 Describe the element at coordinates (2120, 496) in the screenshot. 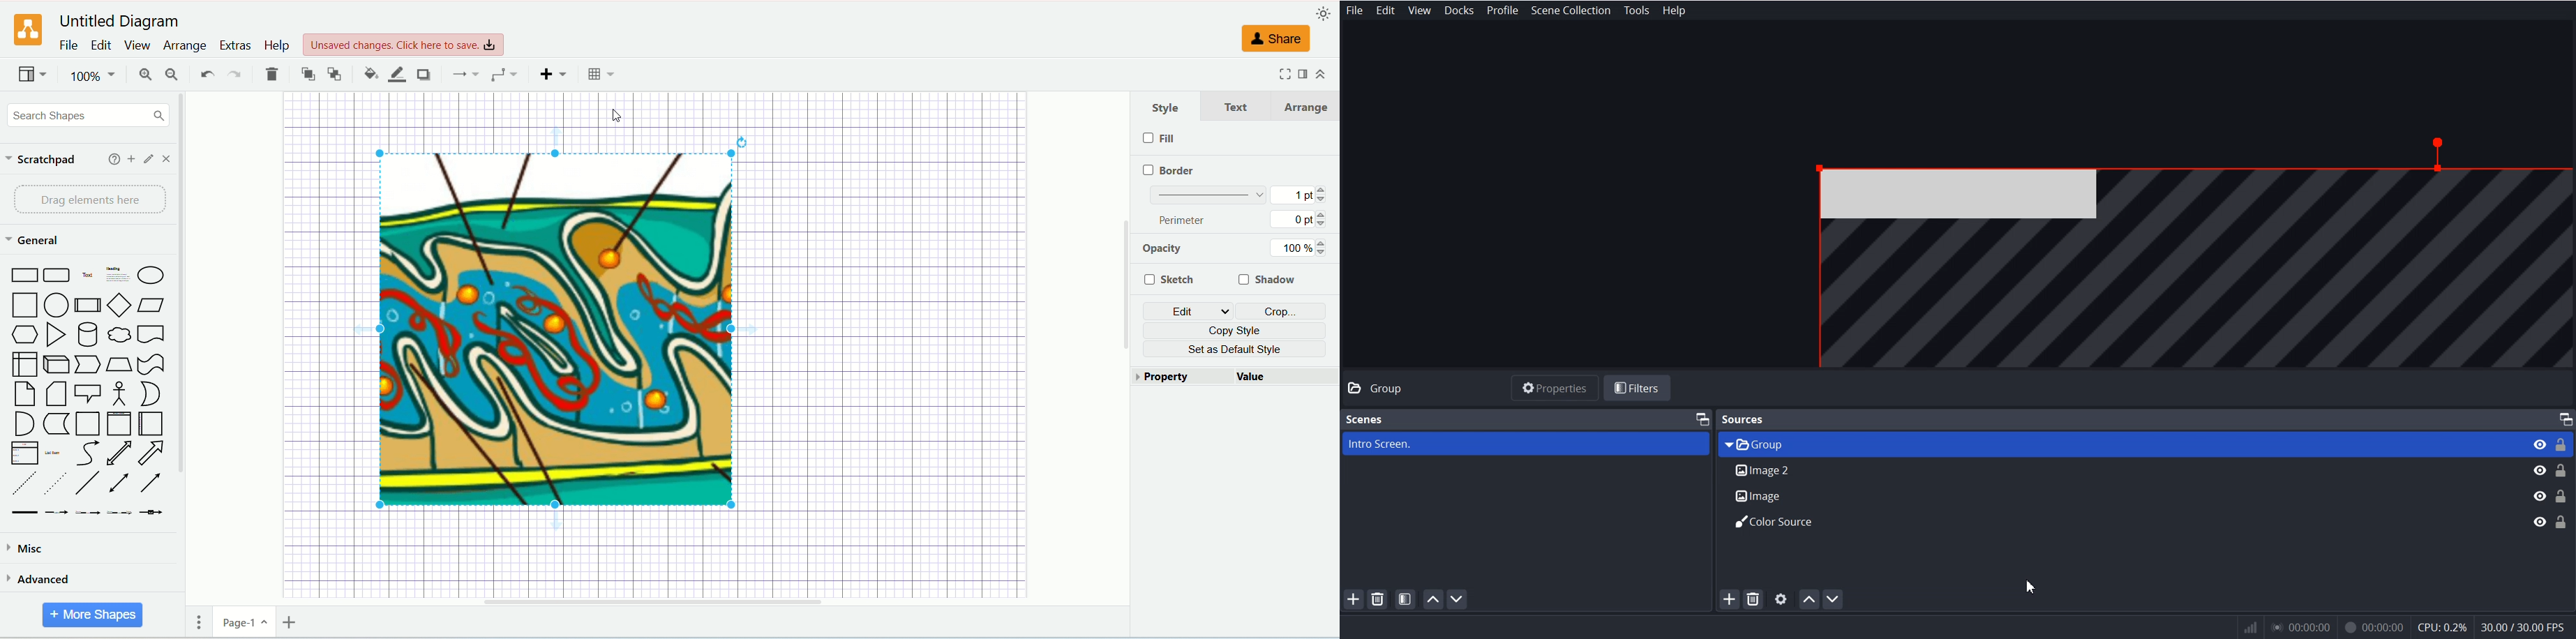

I see `Image` at that location.